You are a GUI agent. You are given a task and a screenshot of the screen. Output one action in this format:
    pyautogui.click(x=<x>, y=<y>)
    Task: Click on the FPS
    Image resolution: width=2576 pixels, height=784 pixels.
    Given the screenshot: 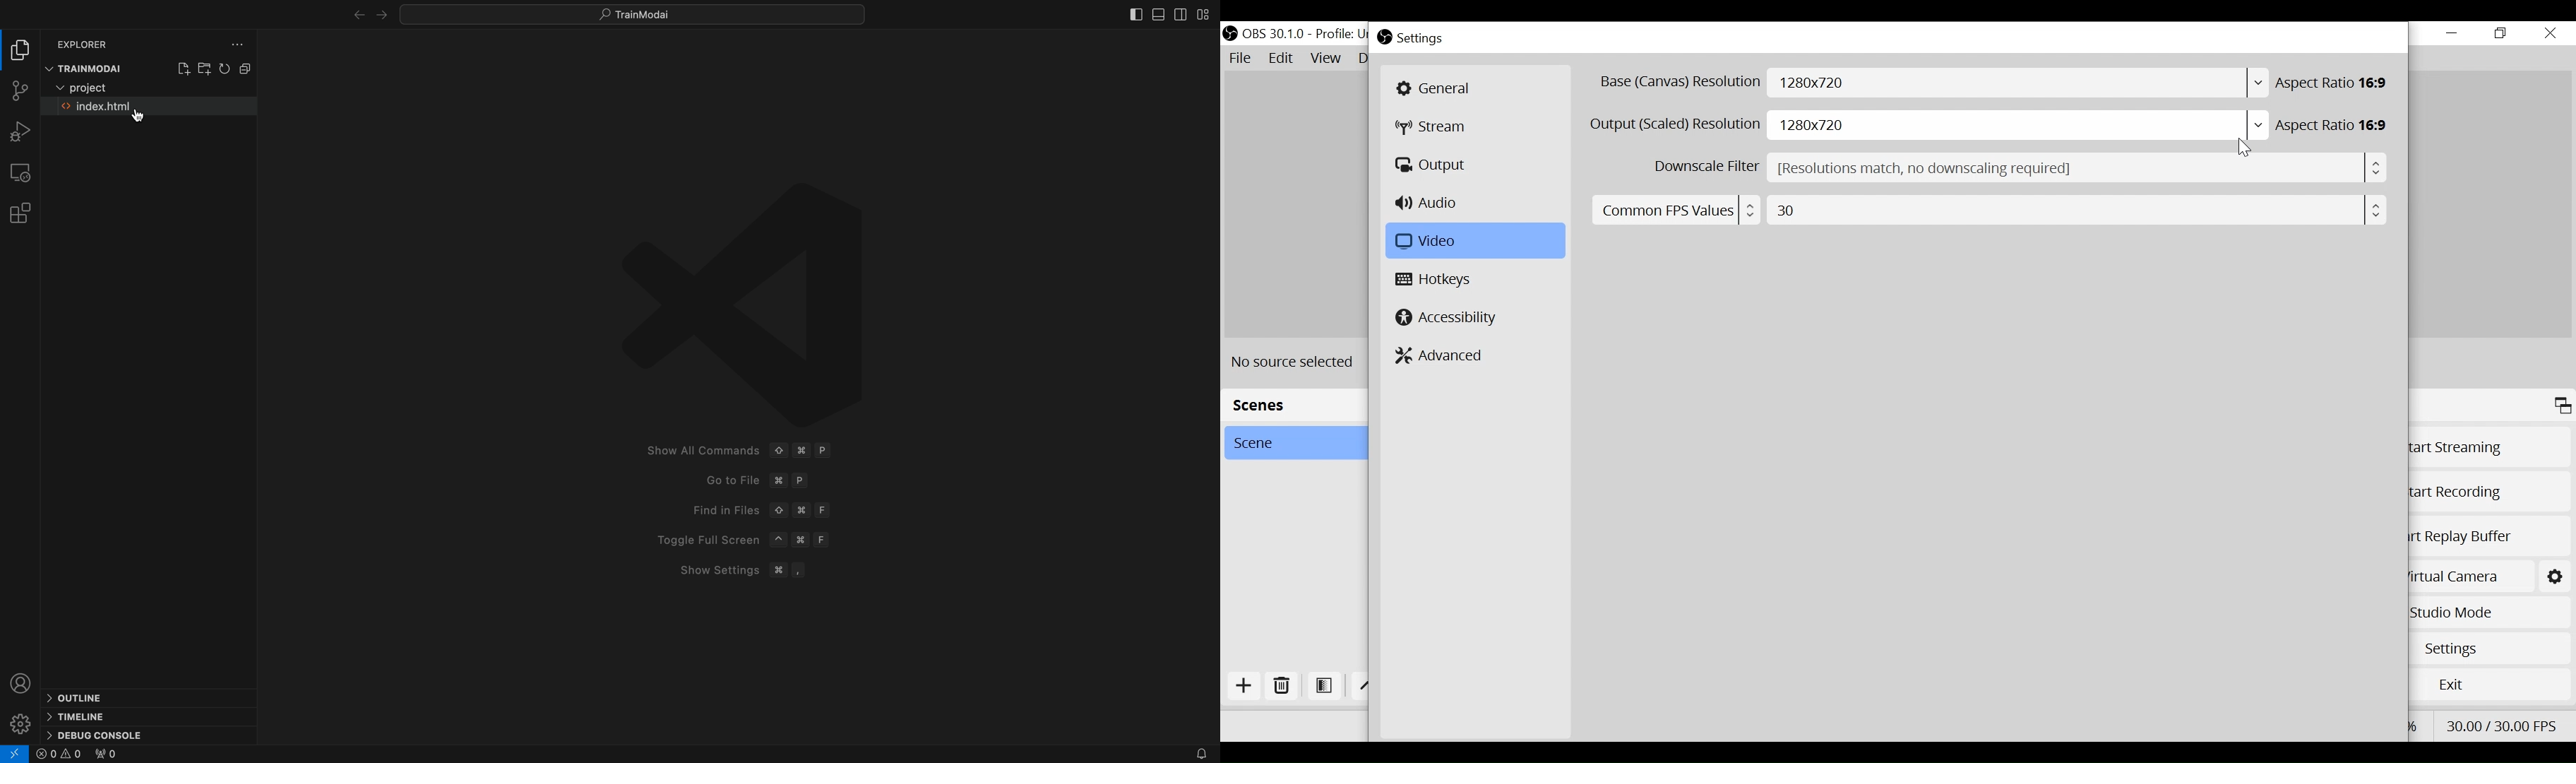 What is the action you would take?
    pyautogui.click(x=2503, y=724)
    